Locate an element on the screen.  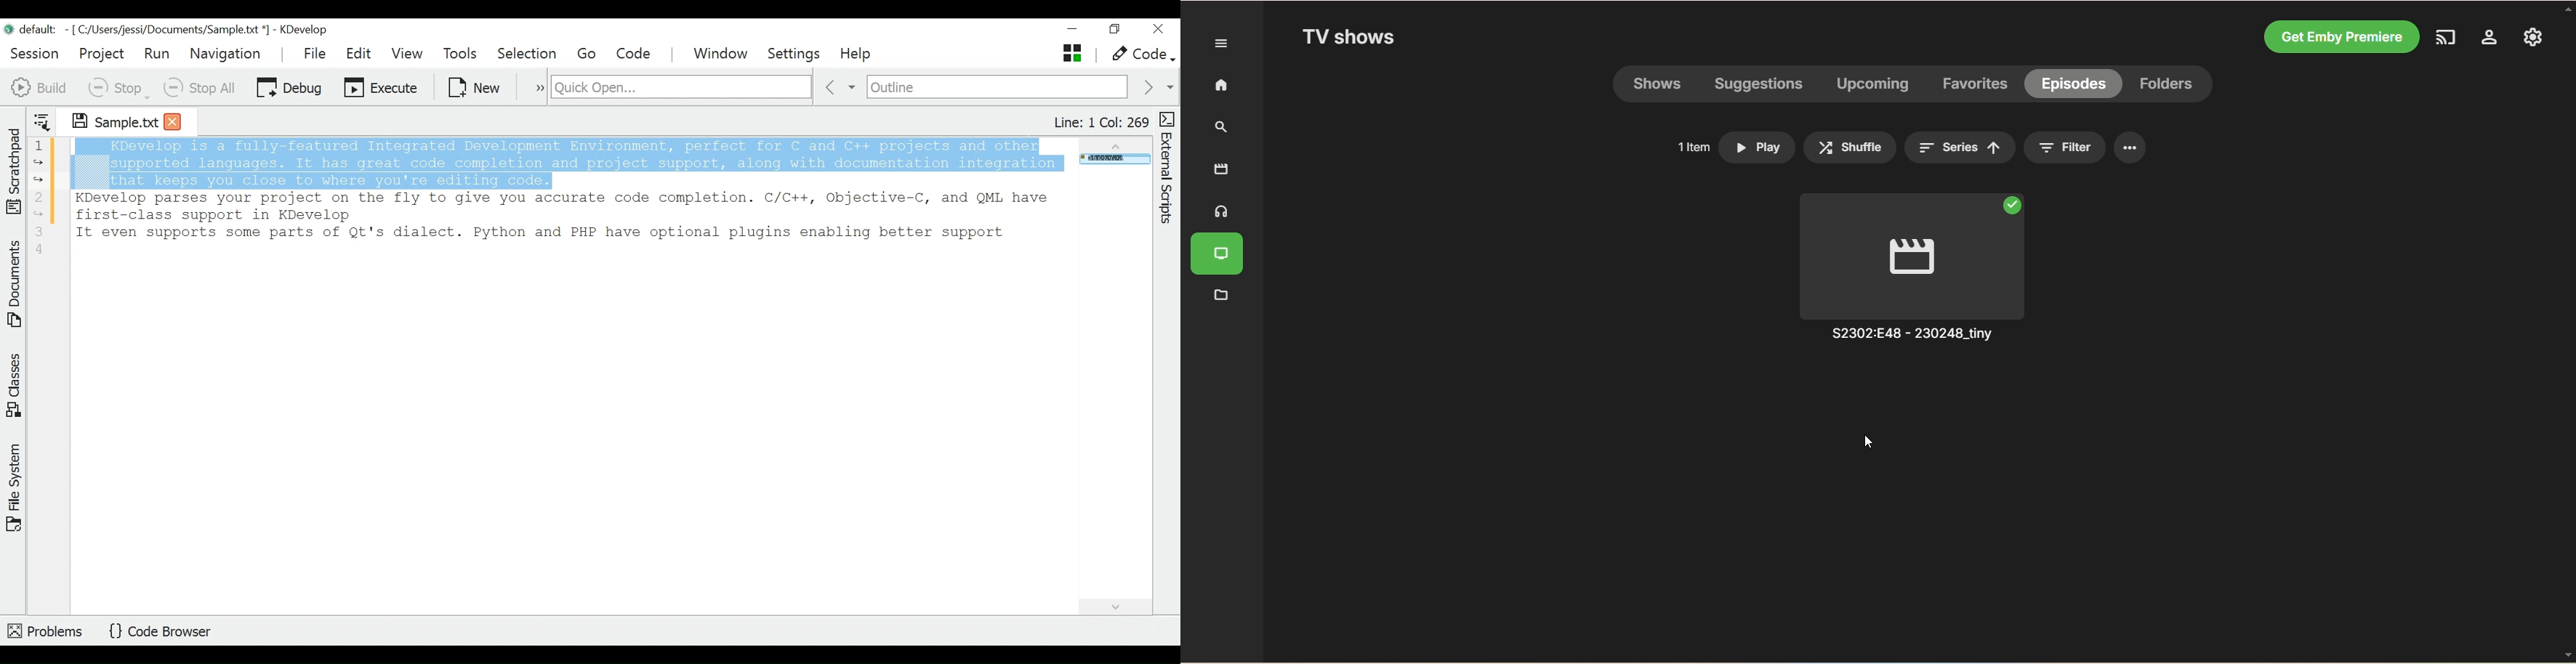
Execute is located at coordinates (382, 86).